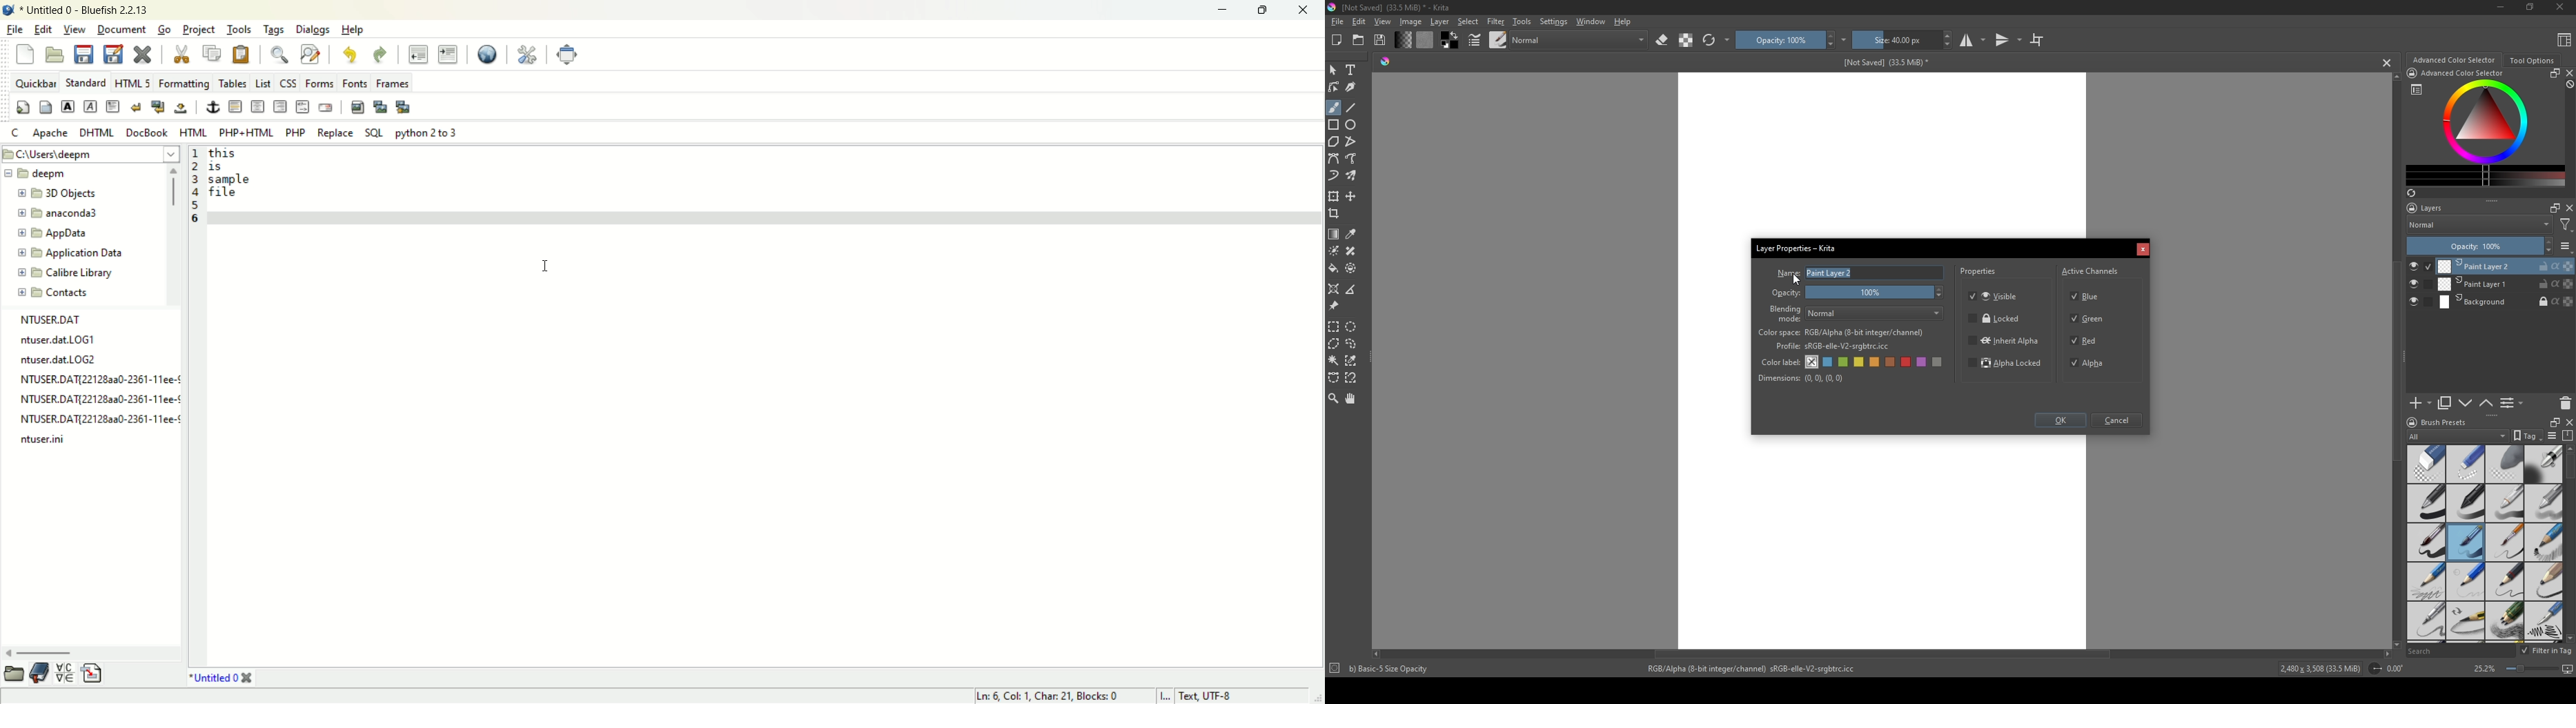  Describe the element at coordinates (1779, 40) in the screenshot. I see `Opacity` at that location.